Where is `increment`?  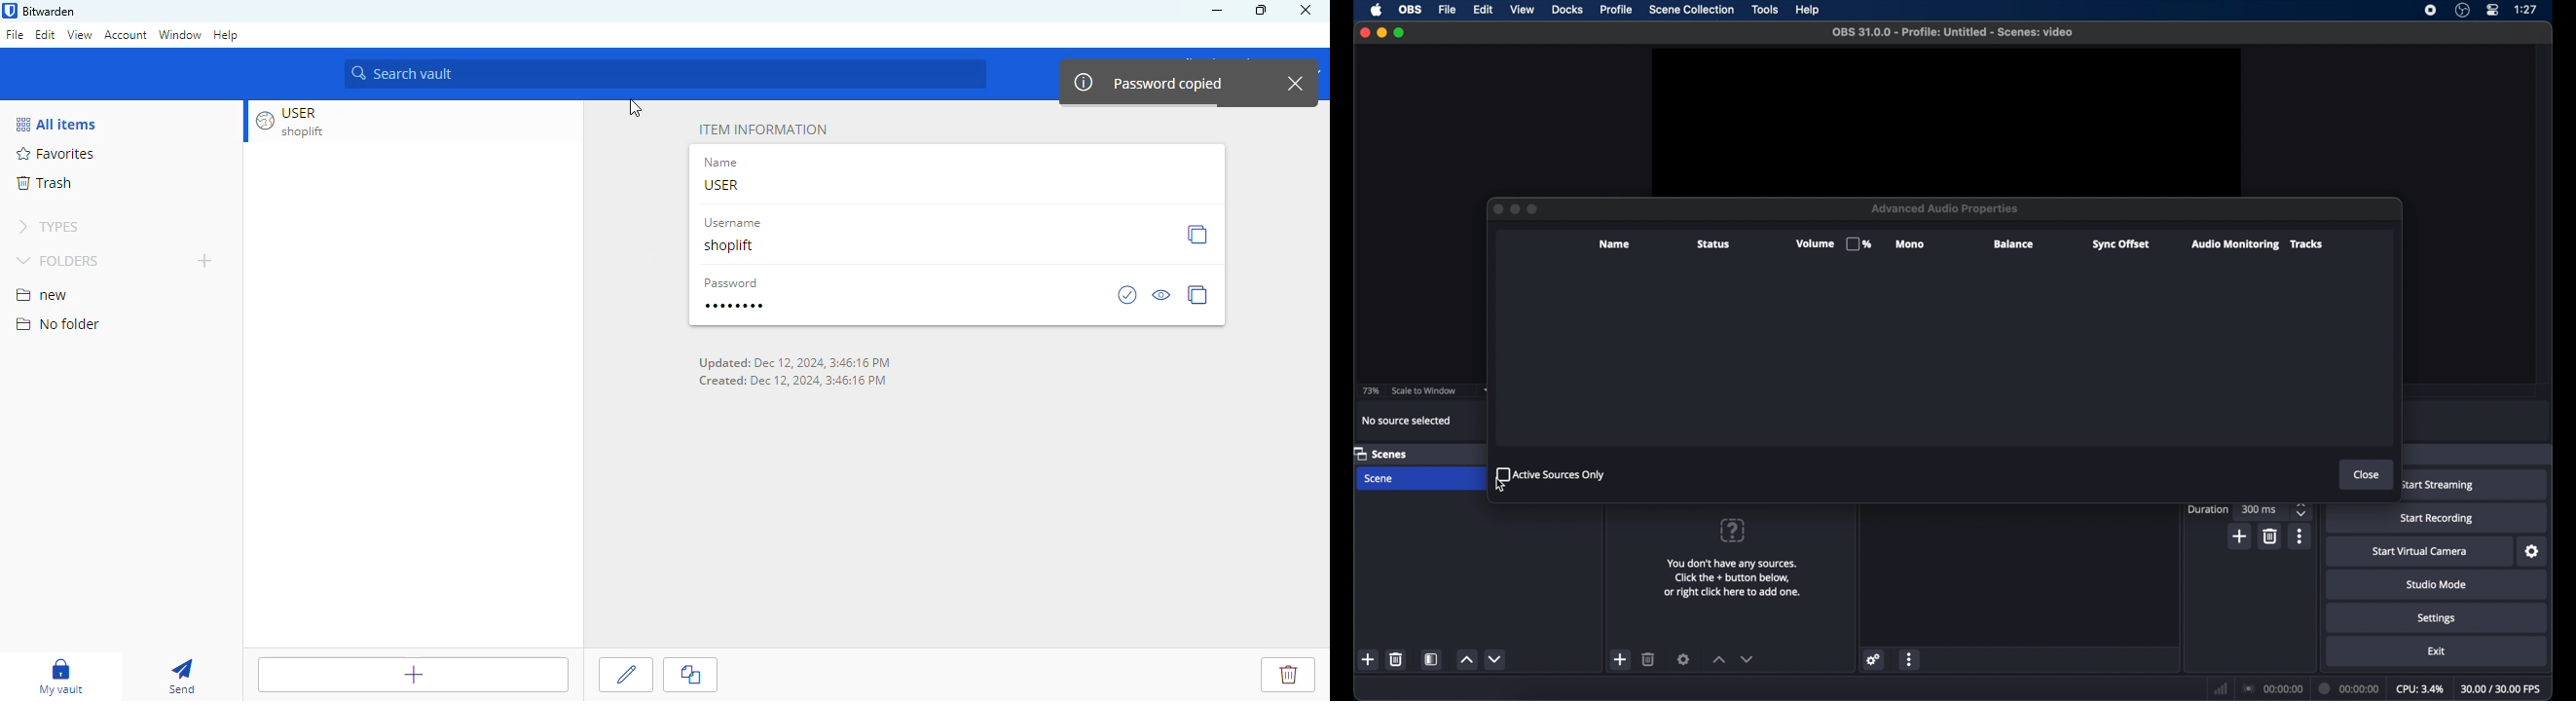 increment is located at coordinates (1718, 659).